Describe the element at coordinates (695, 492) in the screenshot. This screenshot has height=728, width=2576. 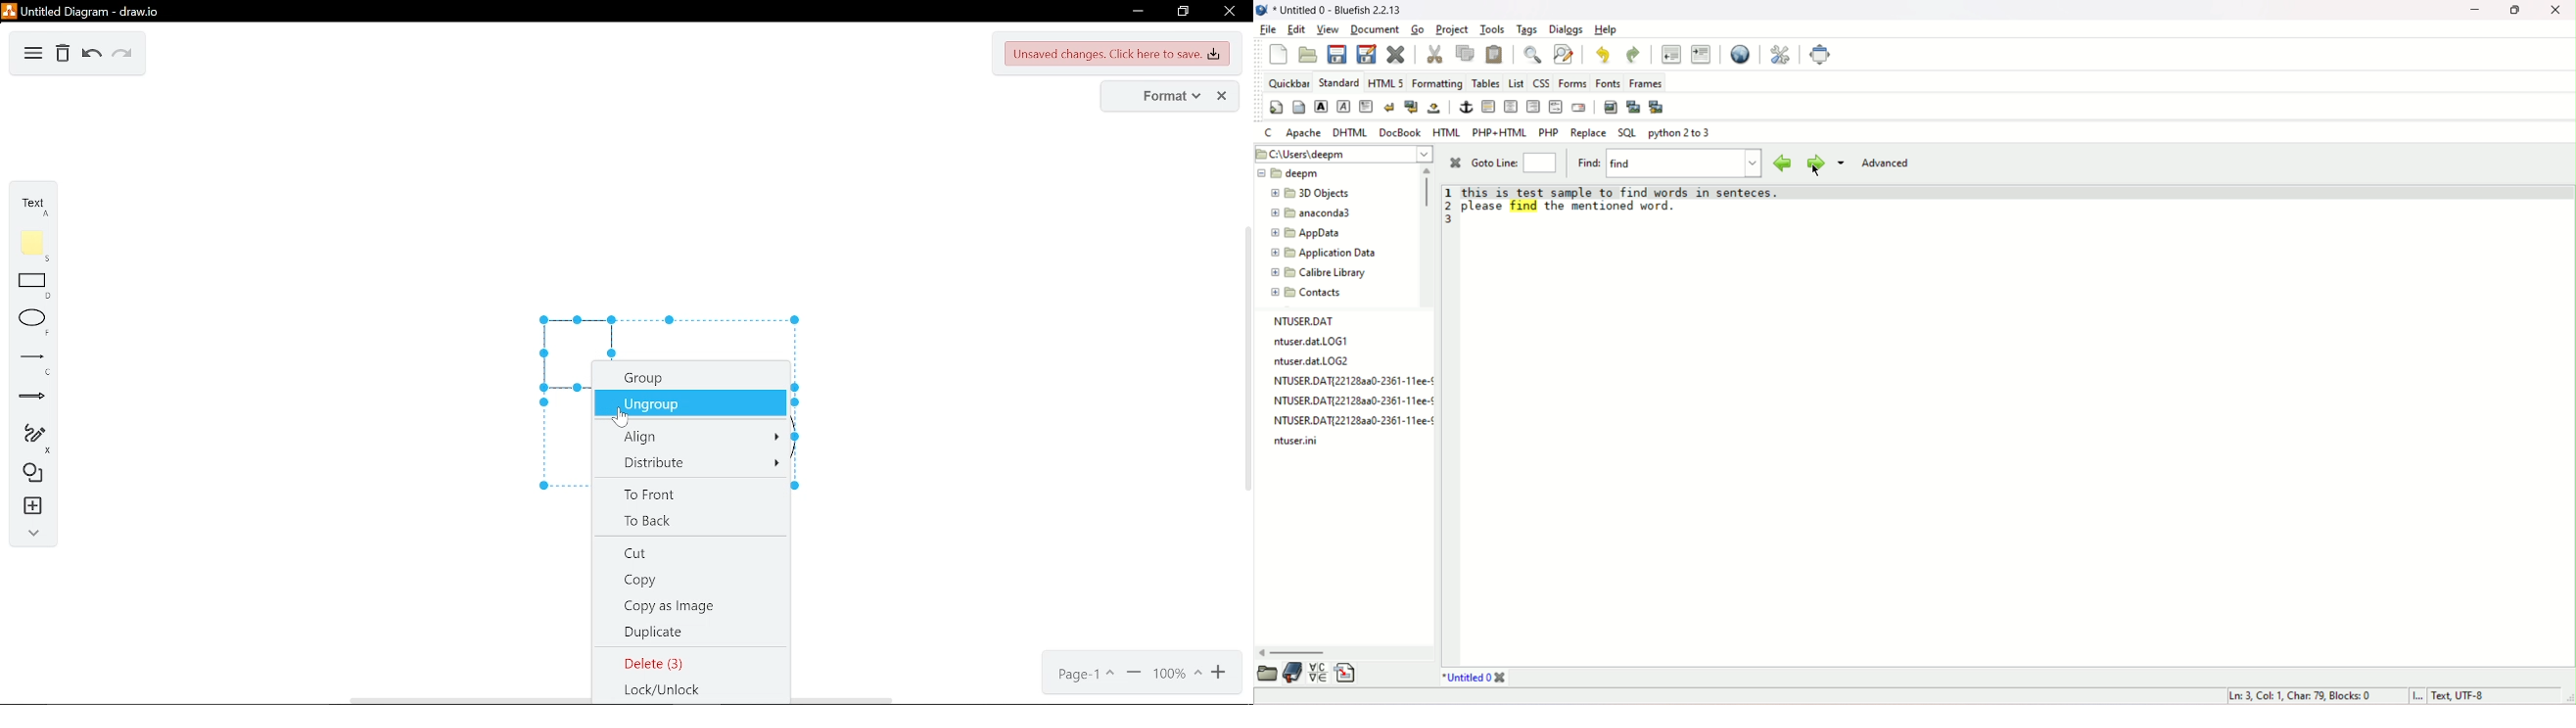
I see `to front` at that location.